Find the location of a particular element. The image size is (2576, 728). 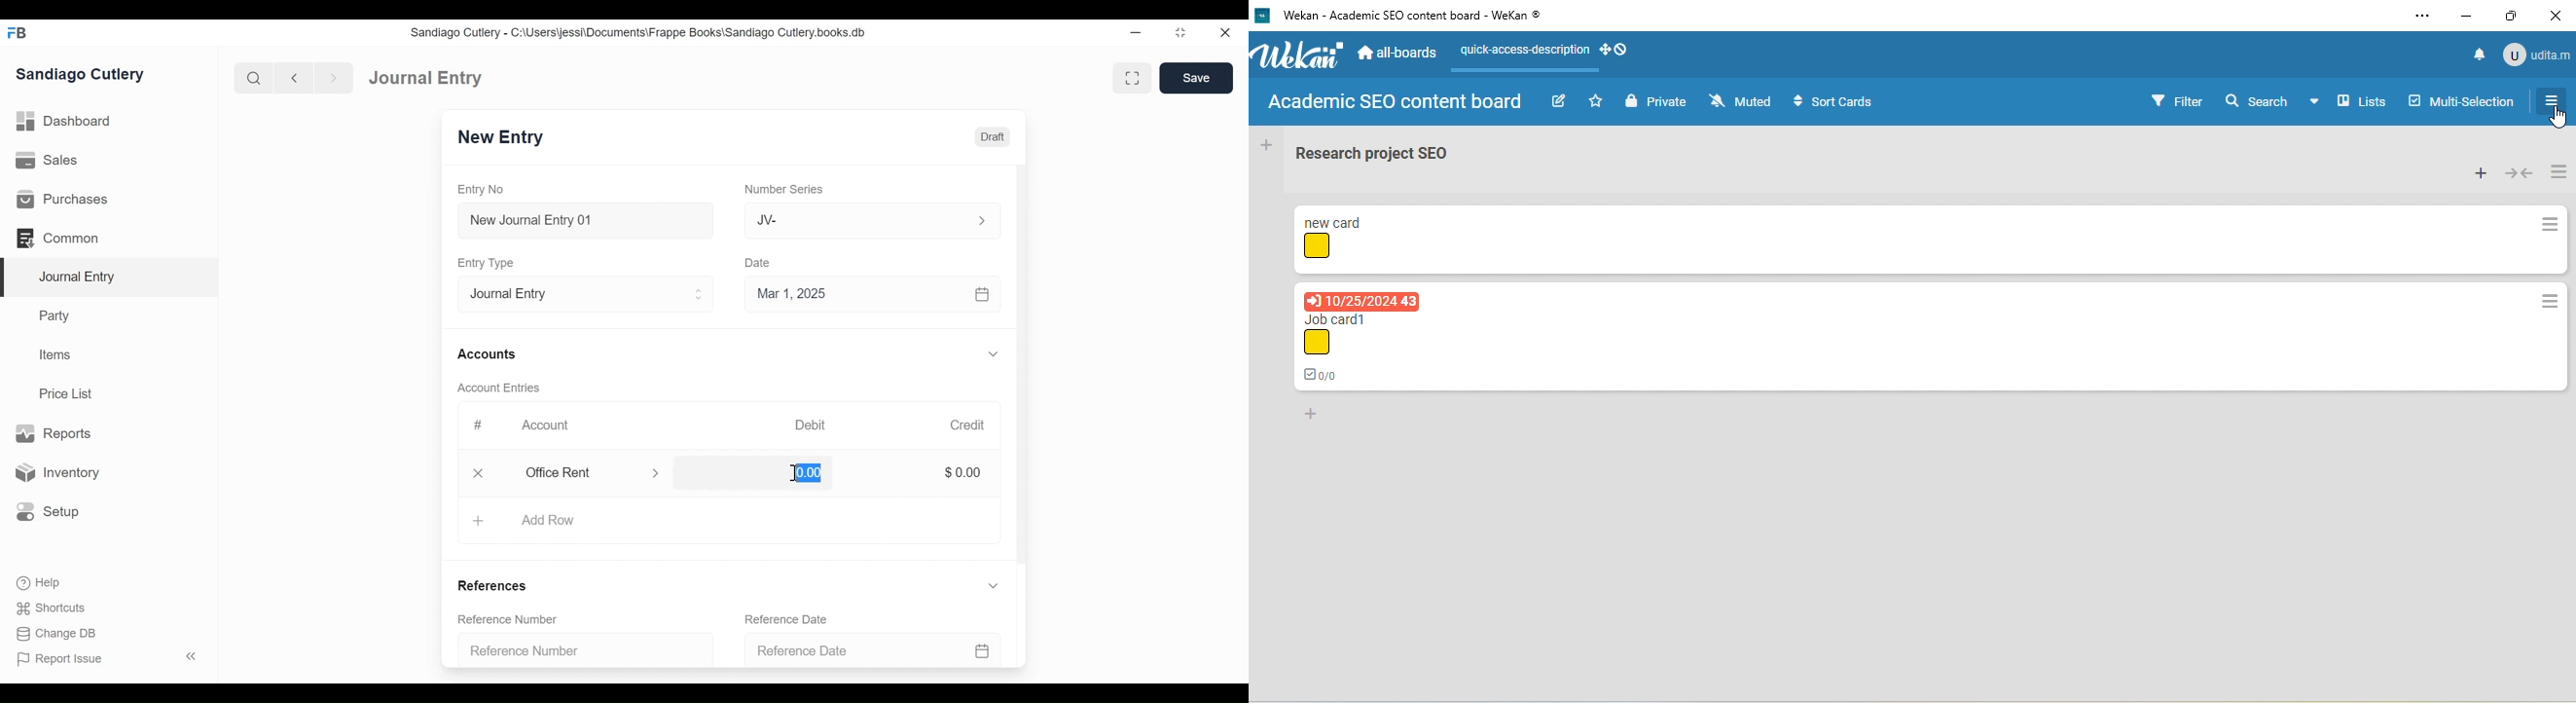

Accounts is located at coordinates (486, 354).